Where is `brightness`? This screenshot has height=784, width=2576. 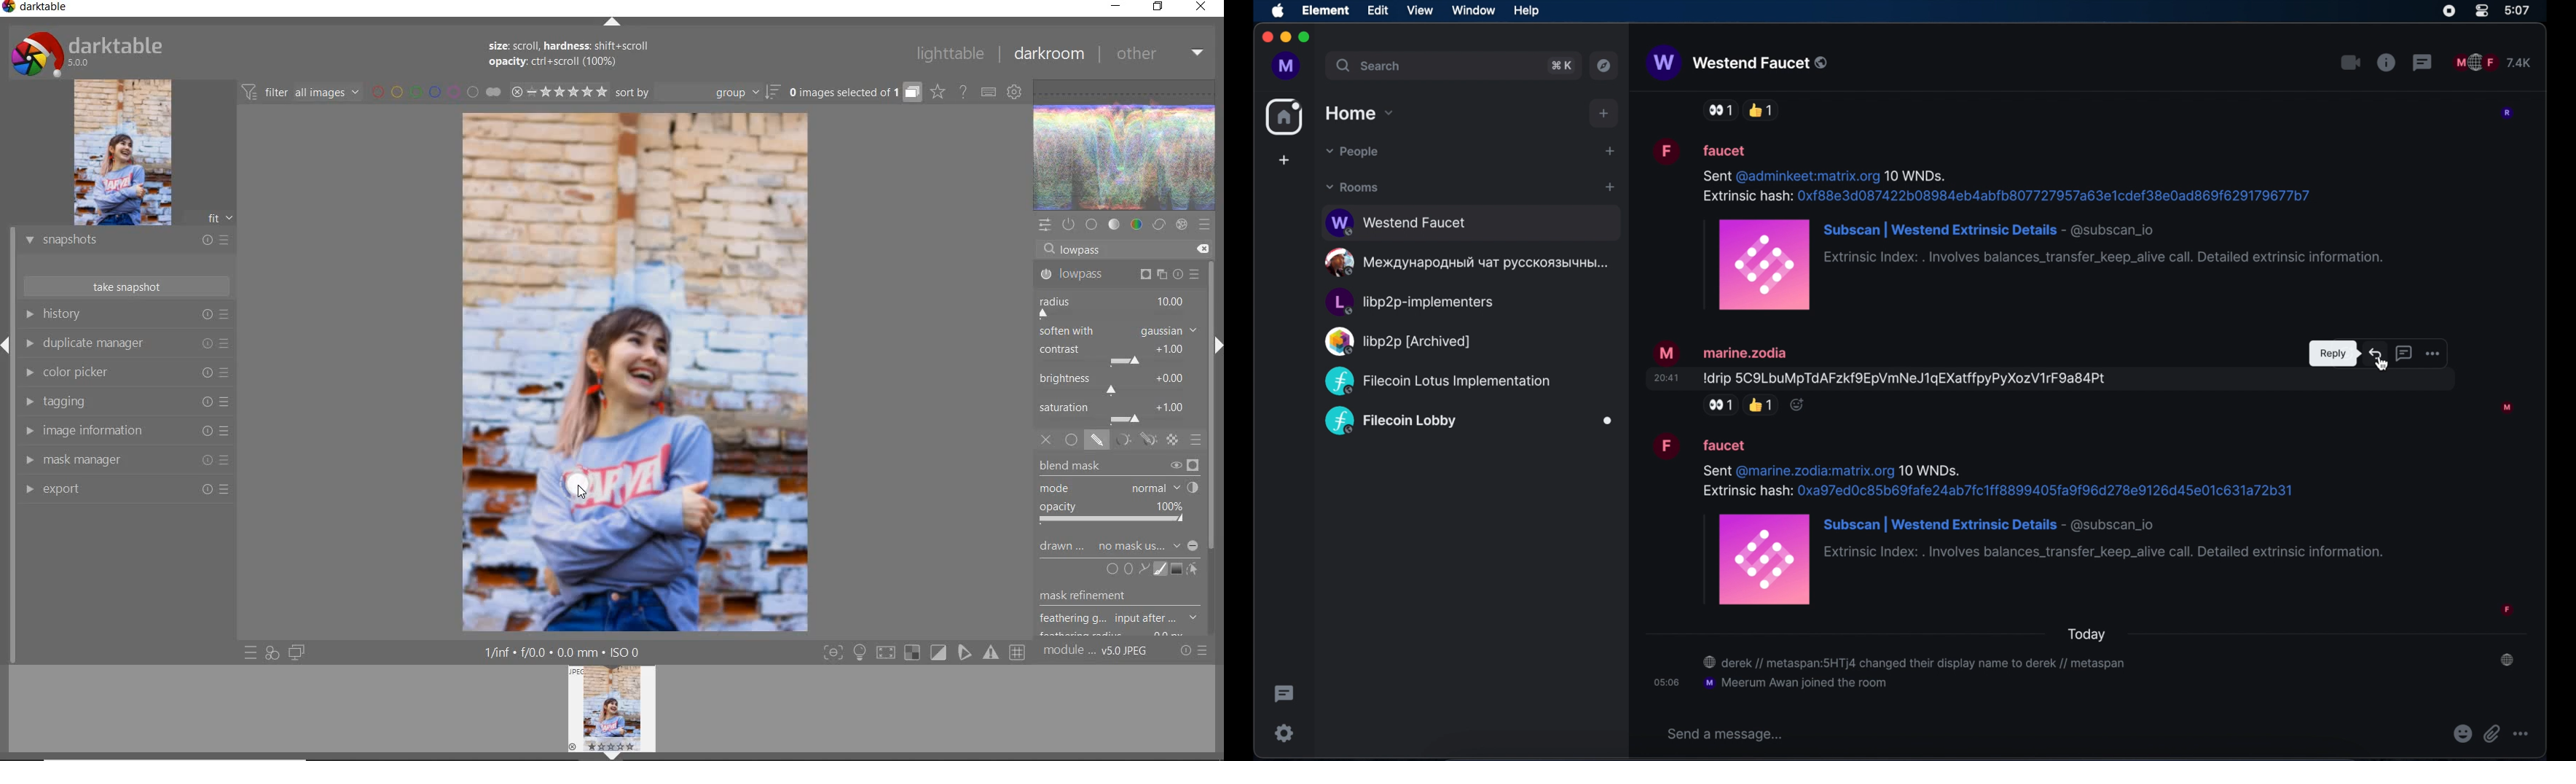 brightness is located at coordinates (1117, 382).